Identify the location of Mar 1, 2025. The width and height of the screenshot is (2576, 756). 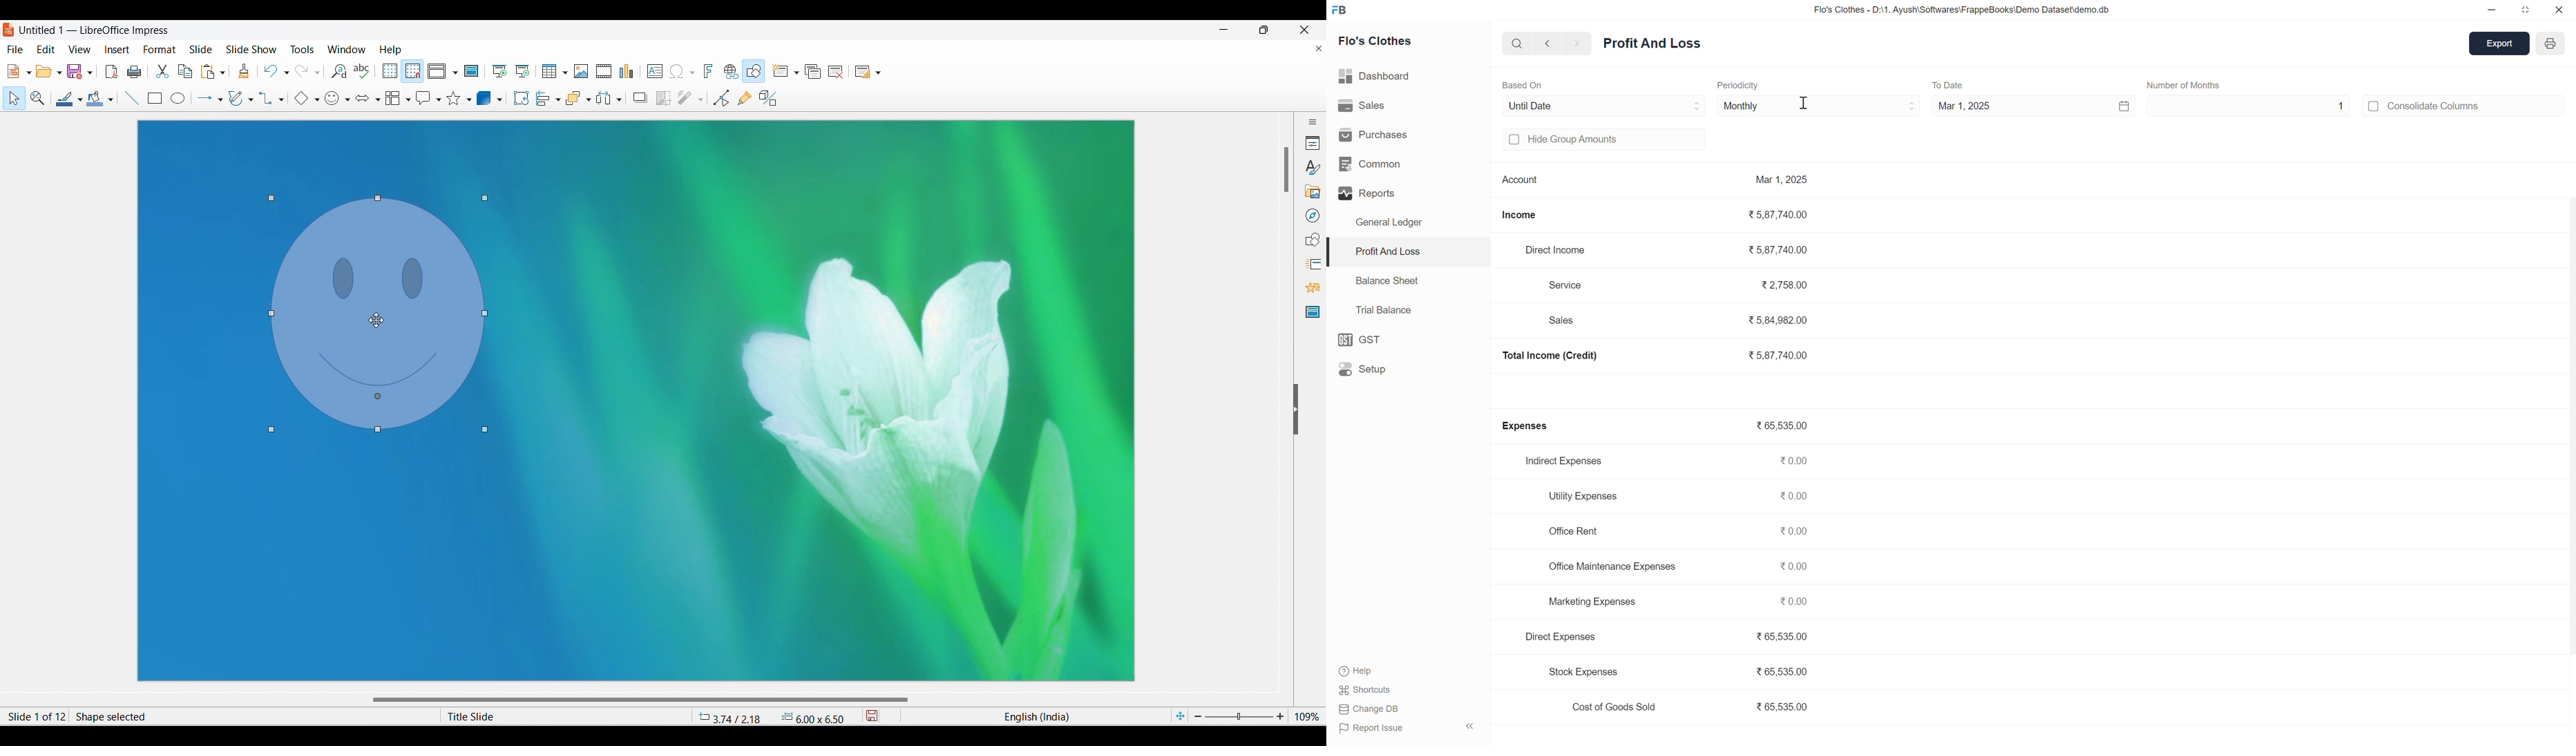
(1782, 181).